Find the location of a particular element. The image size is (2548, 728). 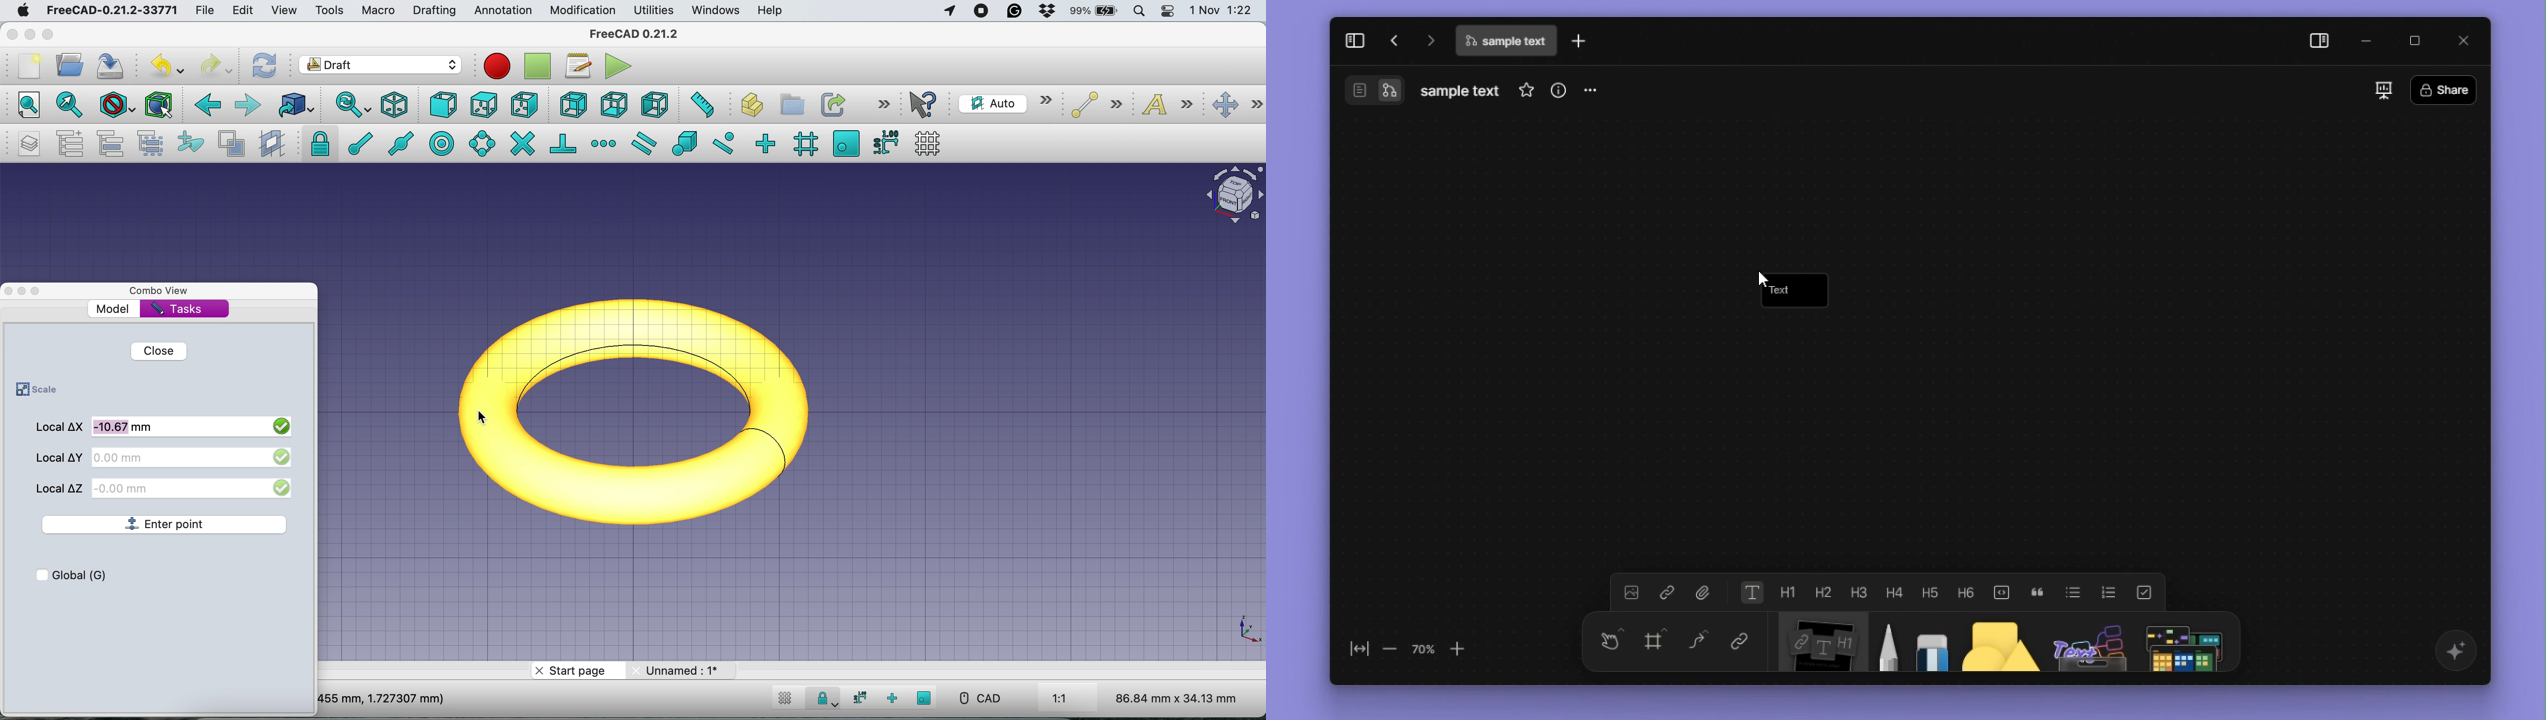

new is located at coordinates (28, 66).